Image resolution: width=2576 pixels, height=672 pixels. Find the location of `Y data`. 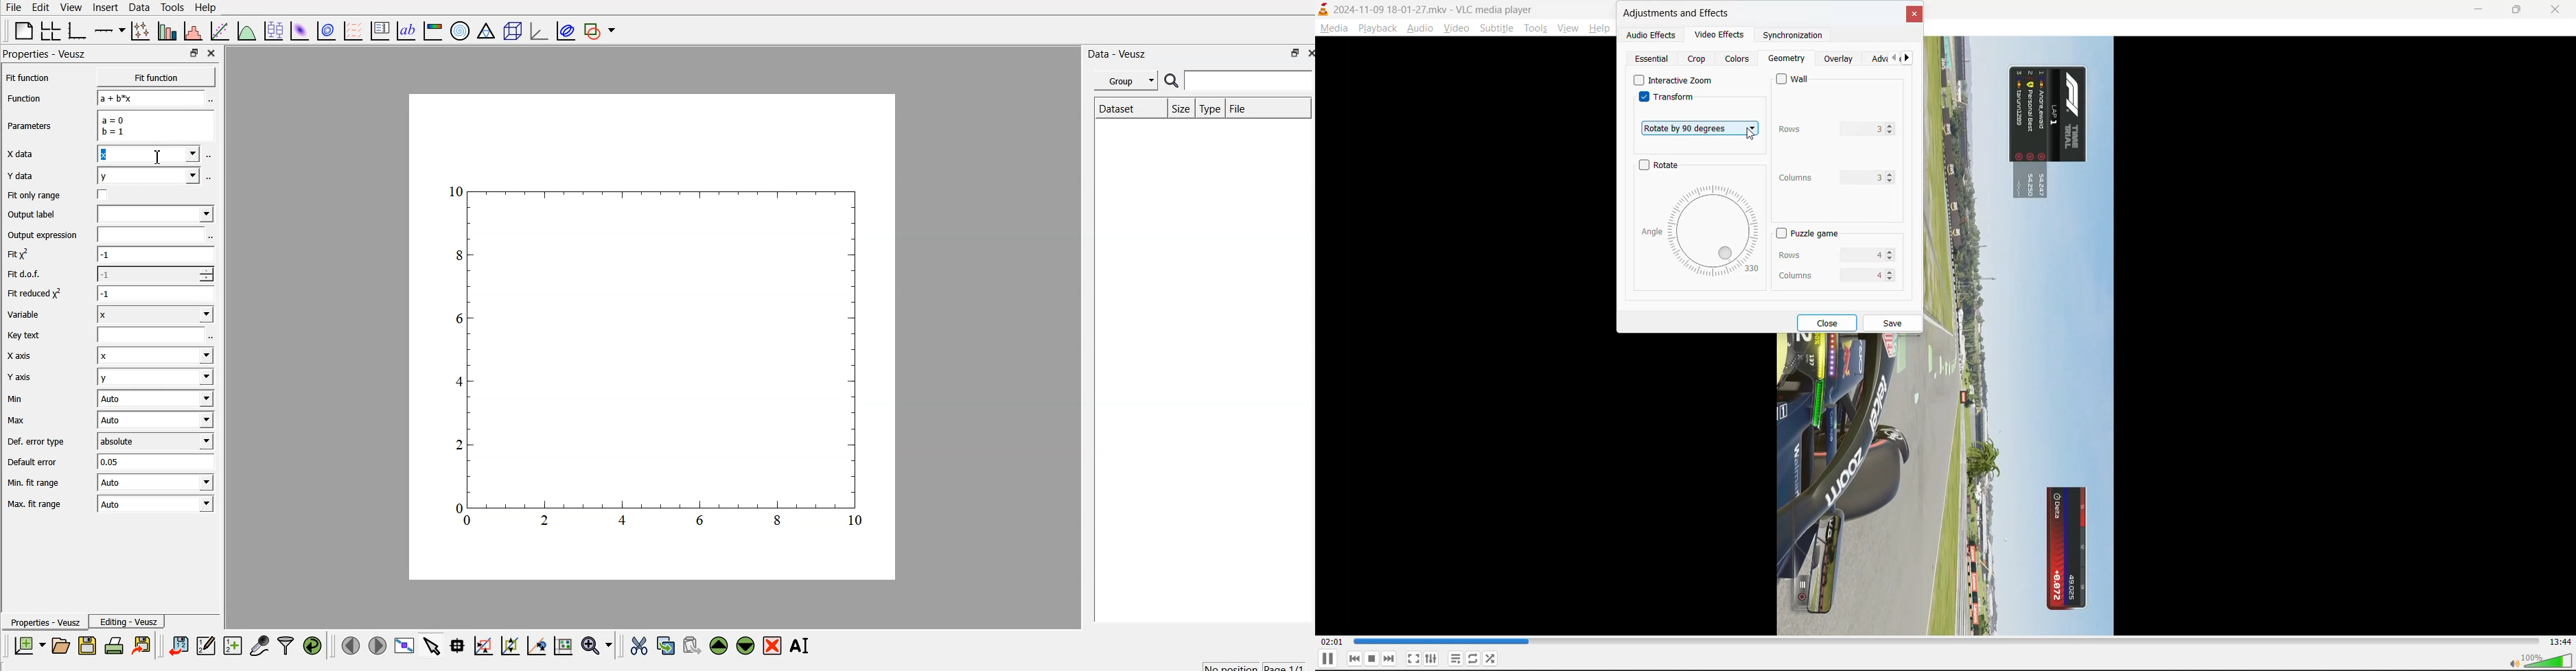

Y data is located at coordinates (40, 178).